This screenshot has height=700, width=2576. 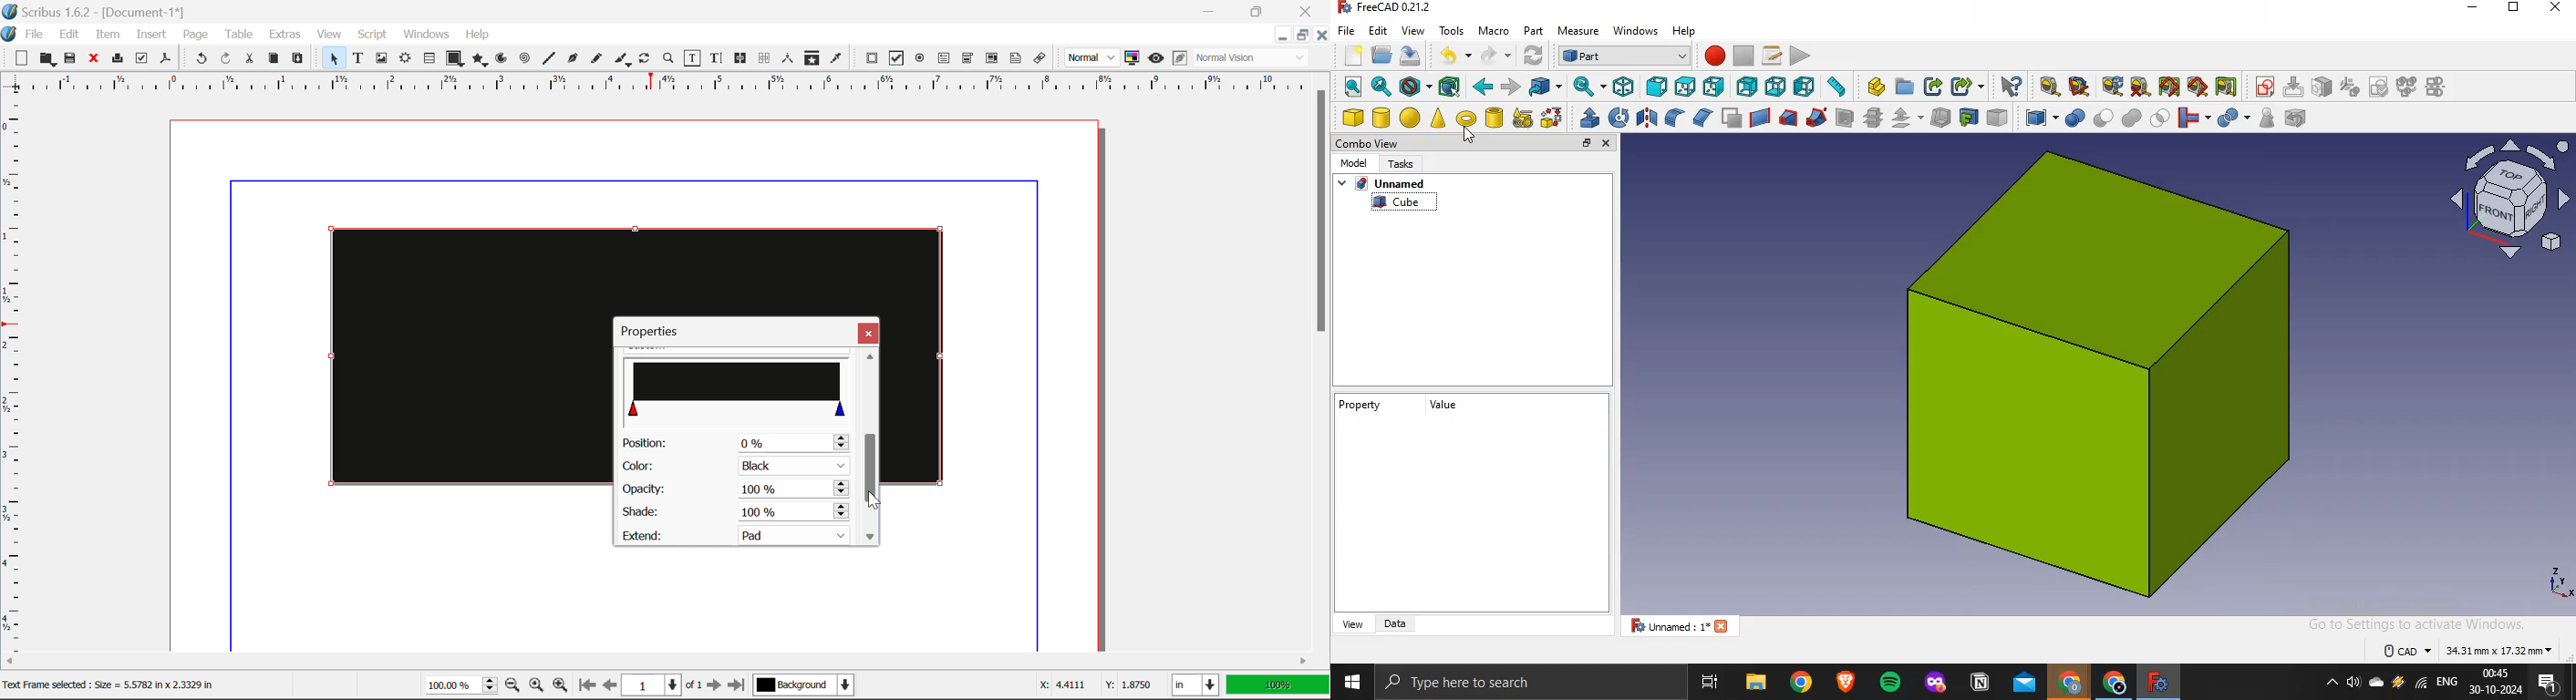 What do you see at coordinates (2509, 200) in the screenshot?
I see `axis icon` at bounding box center [2509, 200].